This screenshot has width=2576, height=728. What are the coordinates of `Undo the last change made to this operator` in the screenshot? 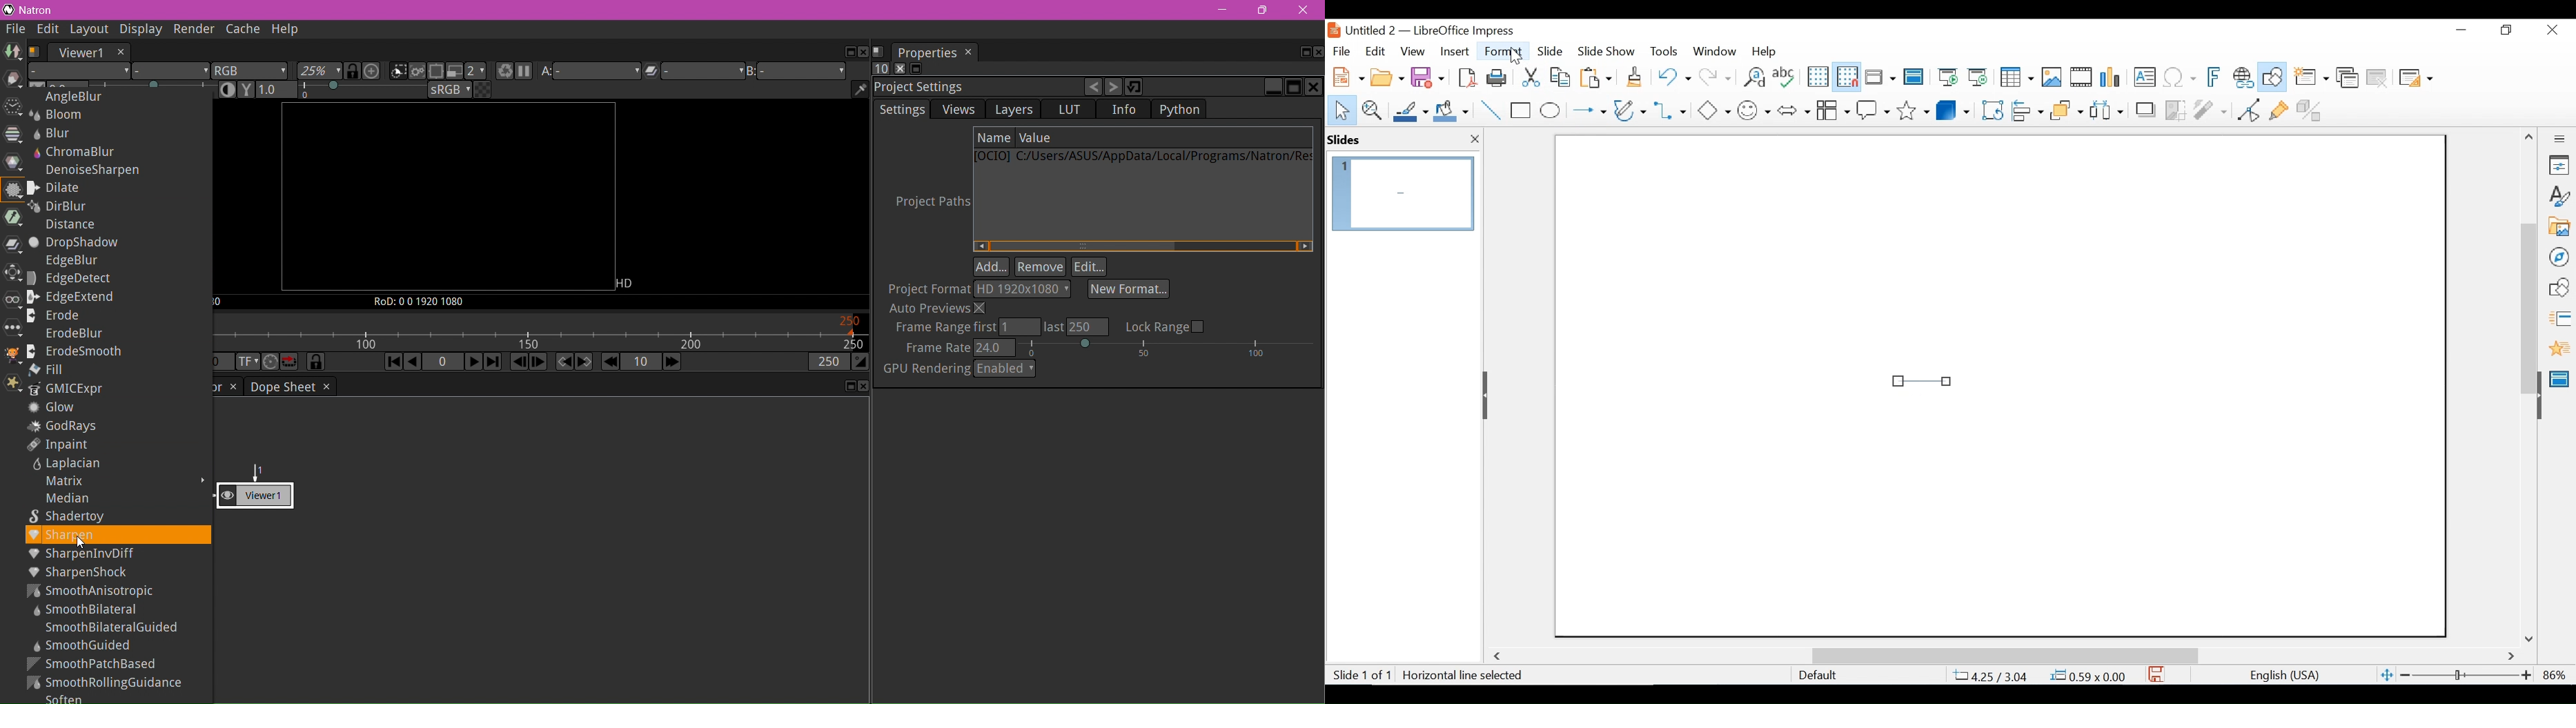 It's located at (1094, 88).